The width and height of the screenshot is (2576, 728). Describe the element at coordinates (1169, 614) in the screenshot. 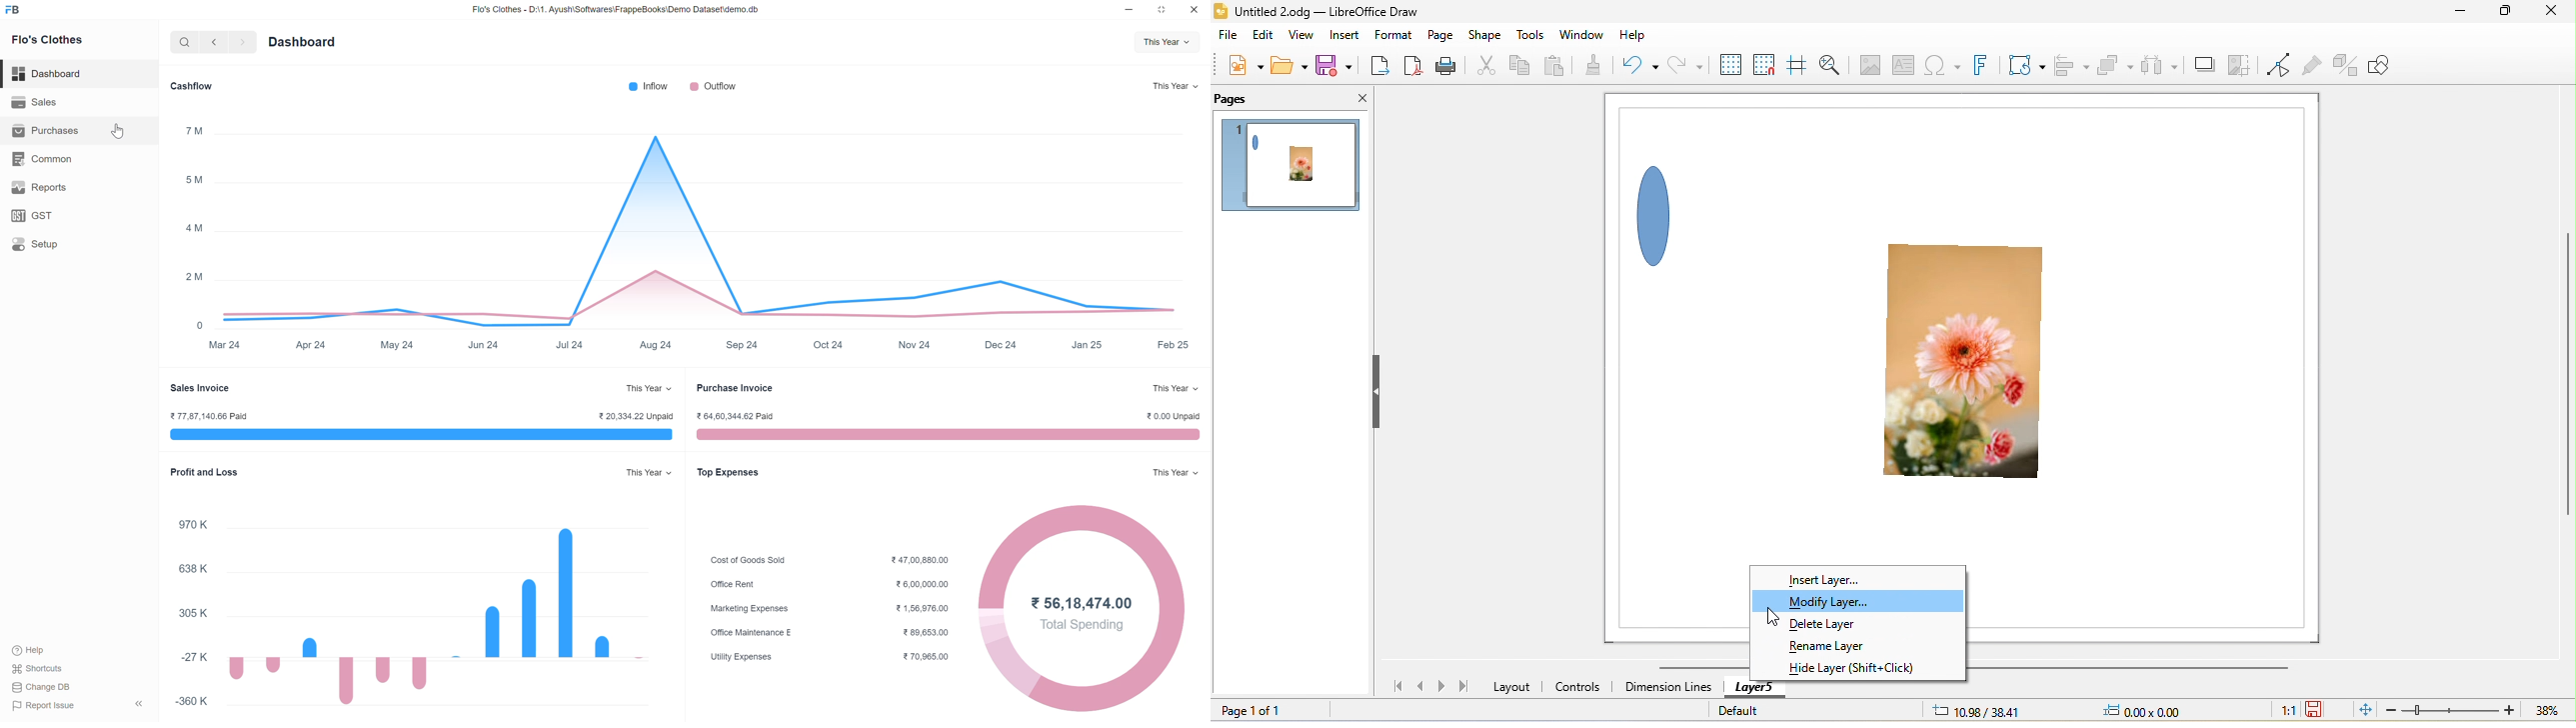

I see `Total spending graph` at that location.